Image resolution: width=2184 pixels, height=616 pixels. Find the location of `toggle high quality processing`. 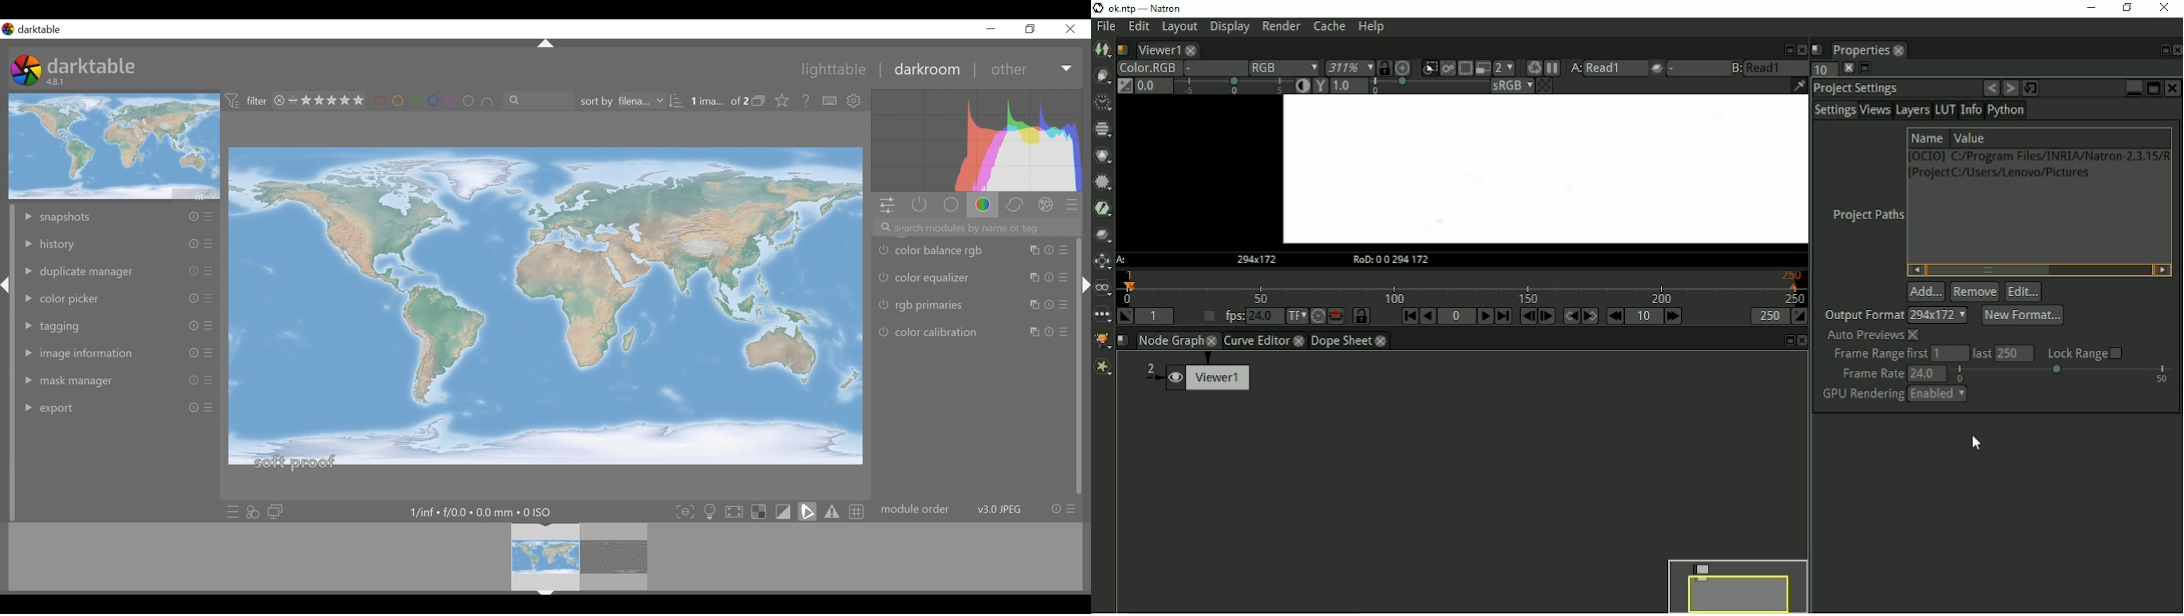

toggle high quality processing is located at coordinates (734, 510).